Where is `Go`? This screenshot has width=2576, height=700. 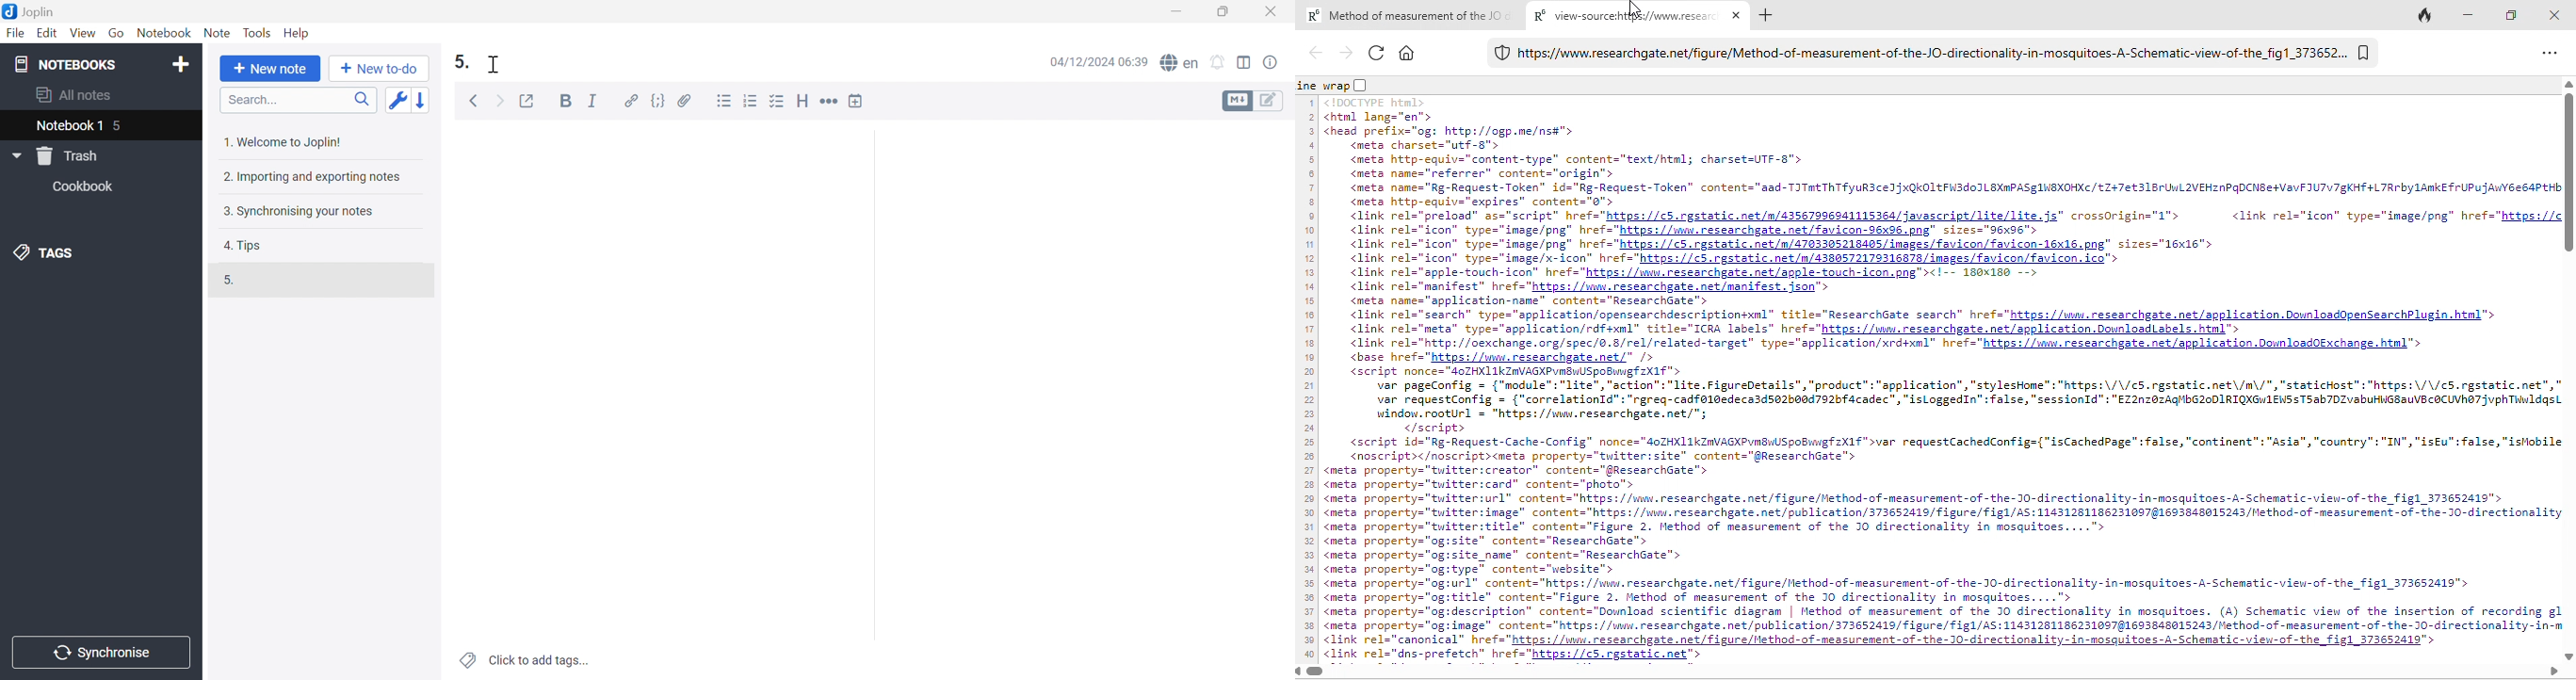 Go is located at coordinates (117, 32).